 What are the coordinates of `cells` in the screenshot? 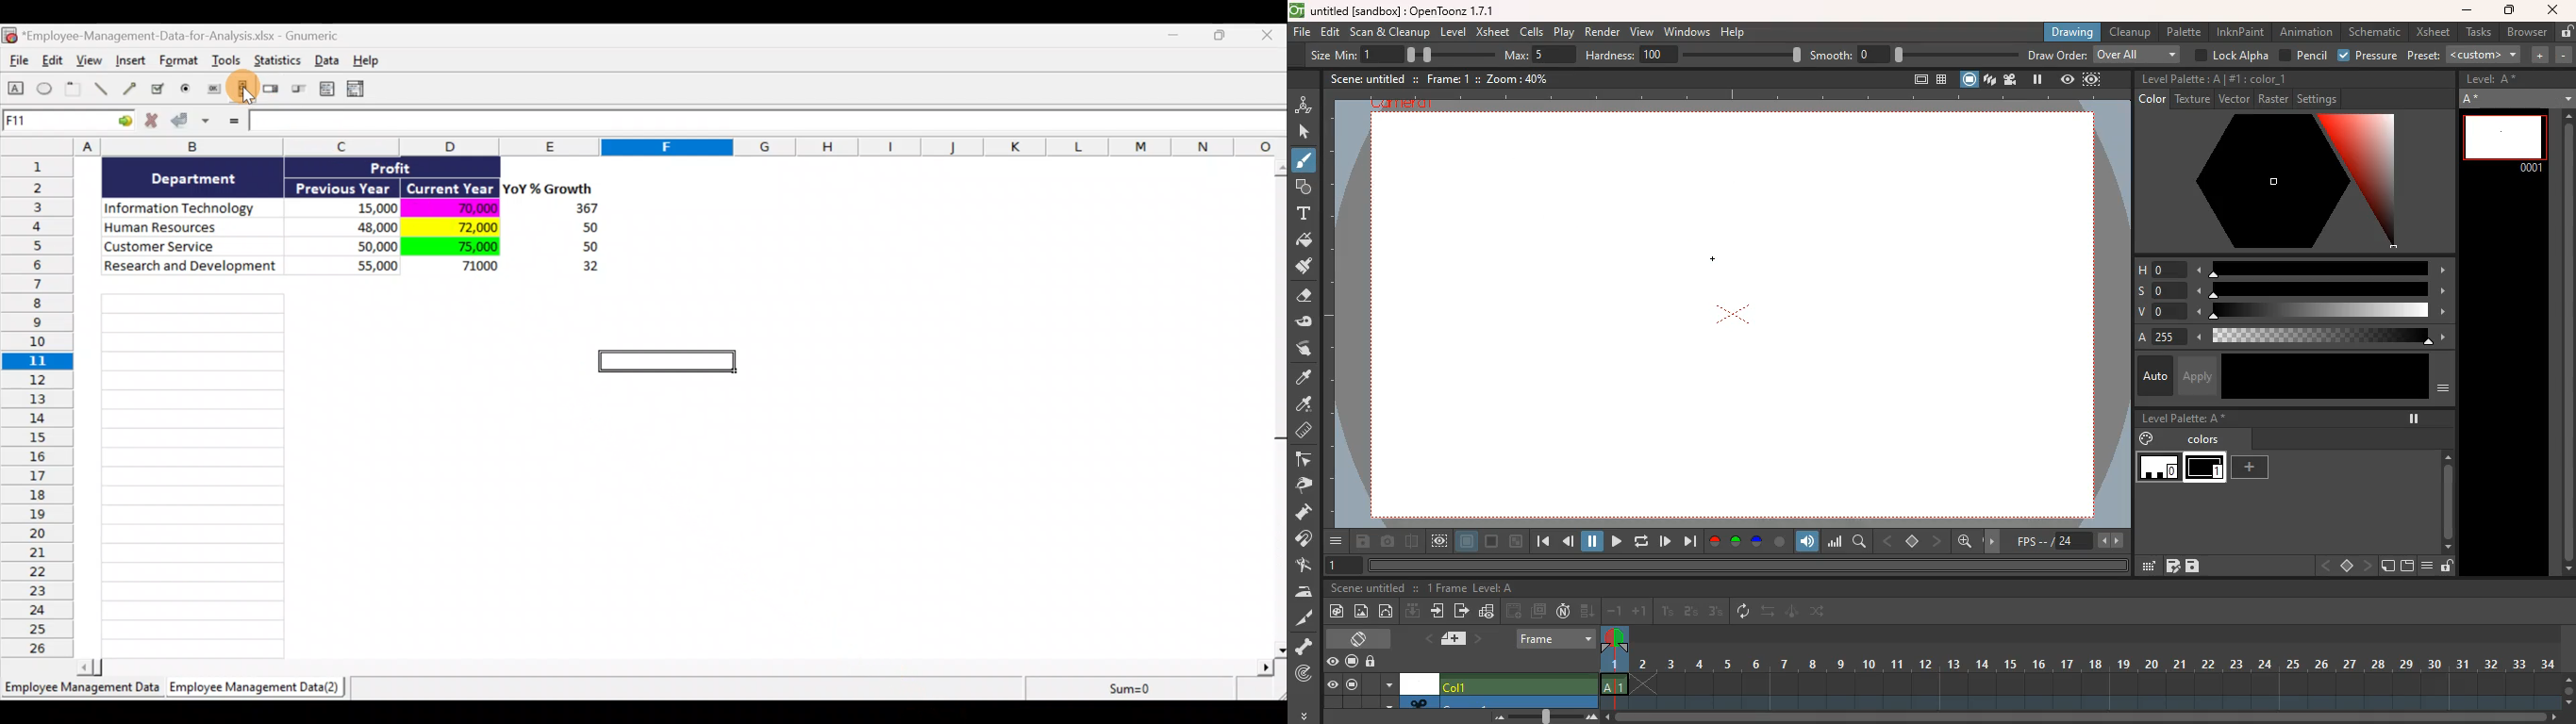 It's located at (1533, 31).